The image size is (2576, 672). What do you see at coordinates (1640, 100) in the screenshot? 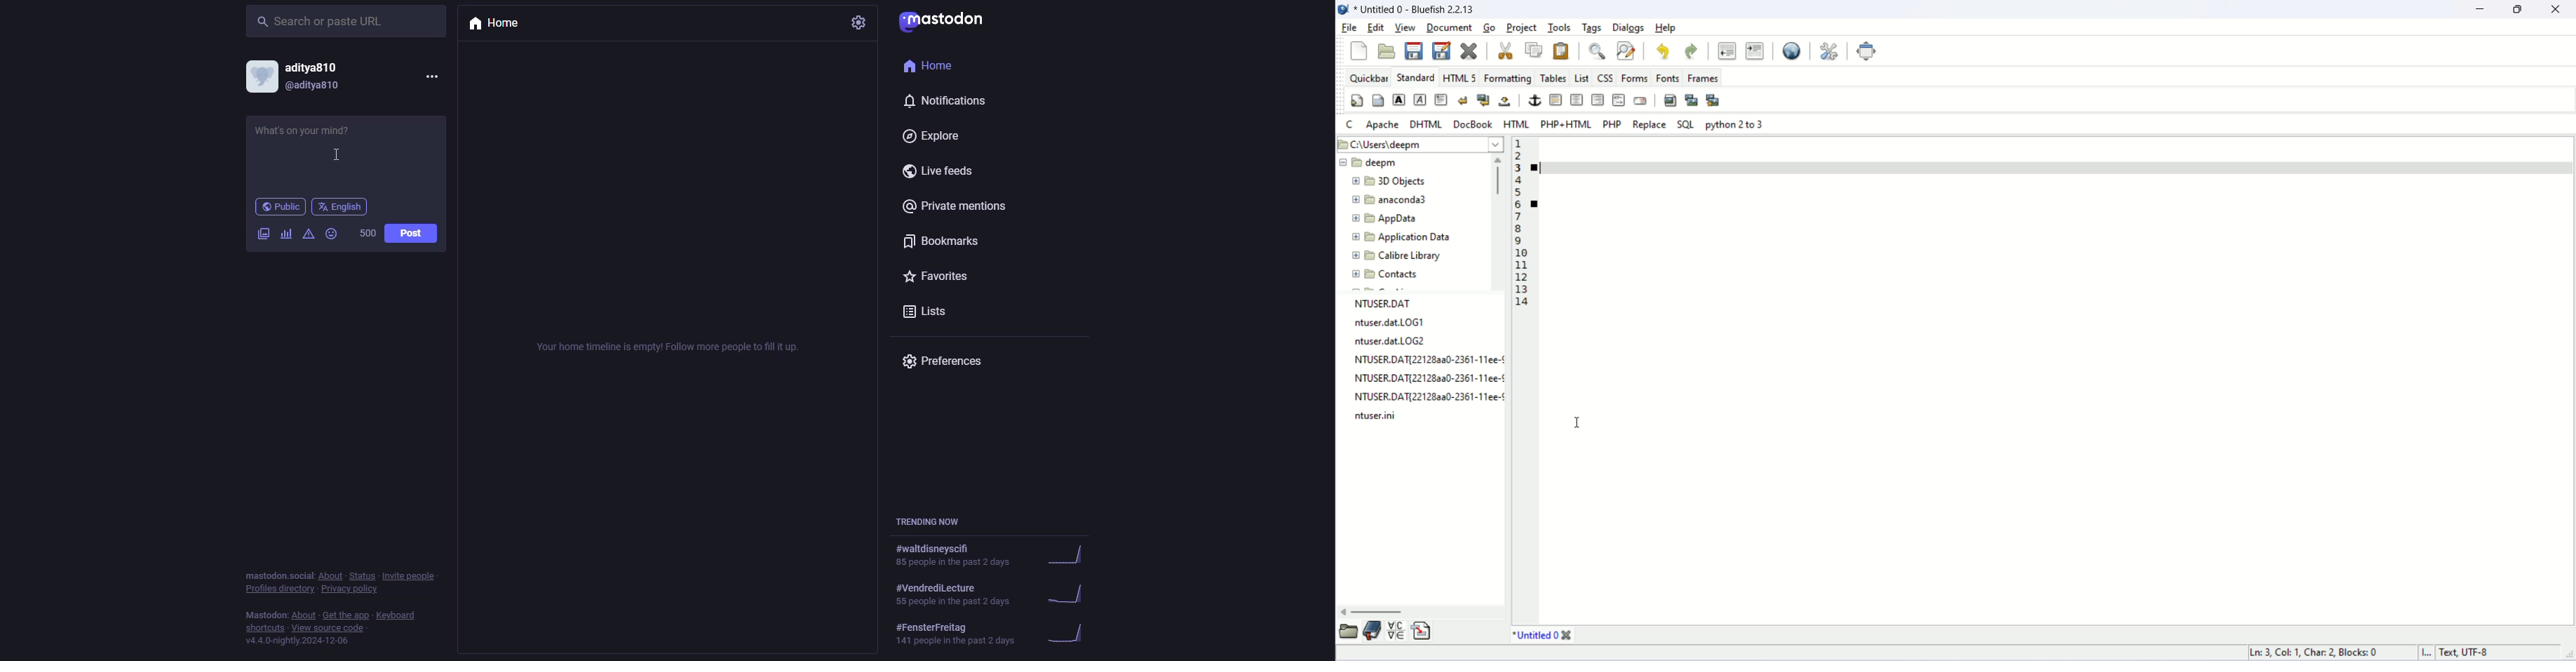
I see `email` at bounding box center [1640, 100].